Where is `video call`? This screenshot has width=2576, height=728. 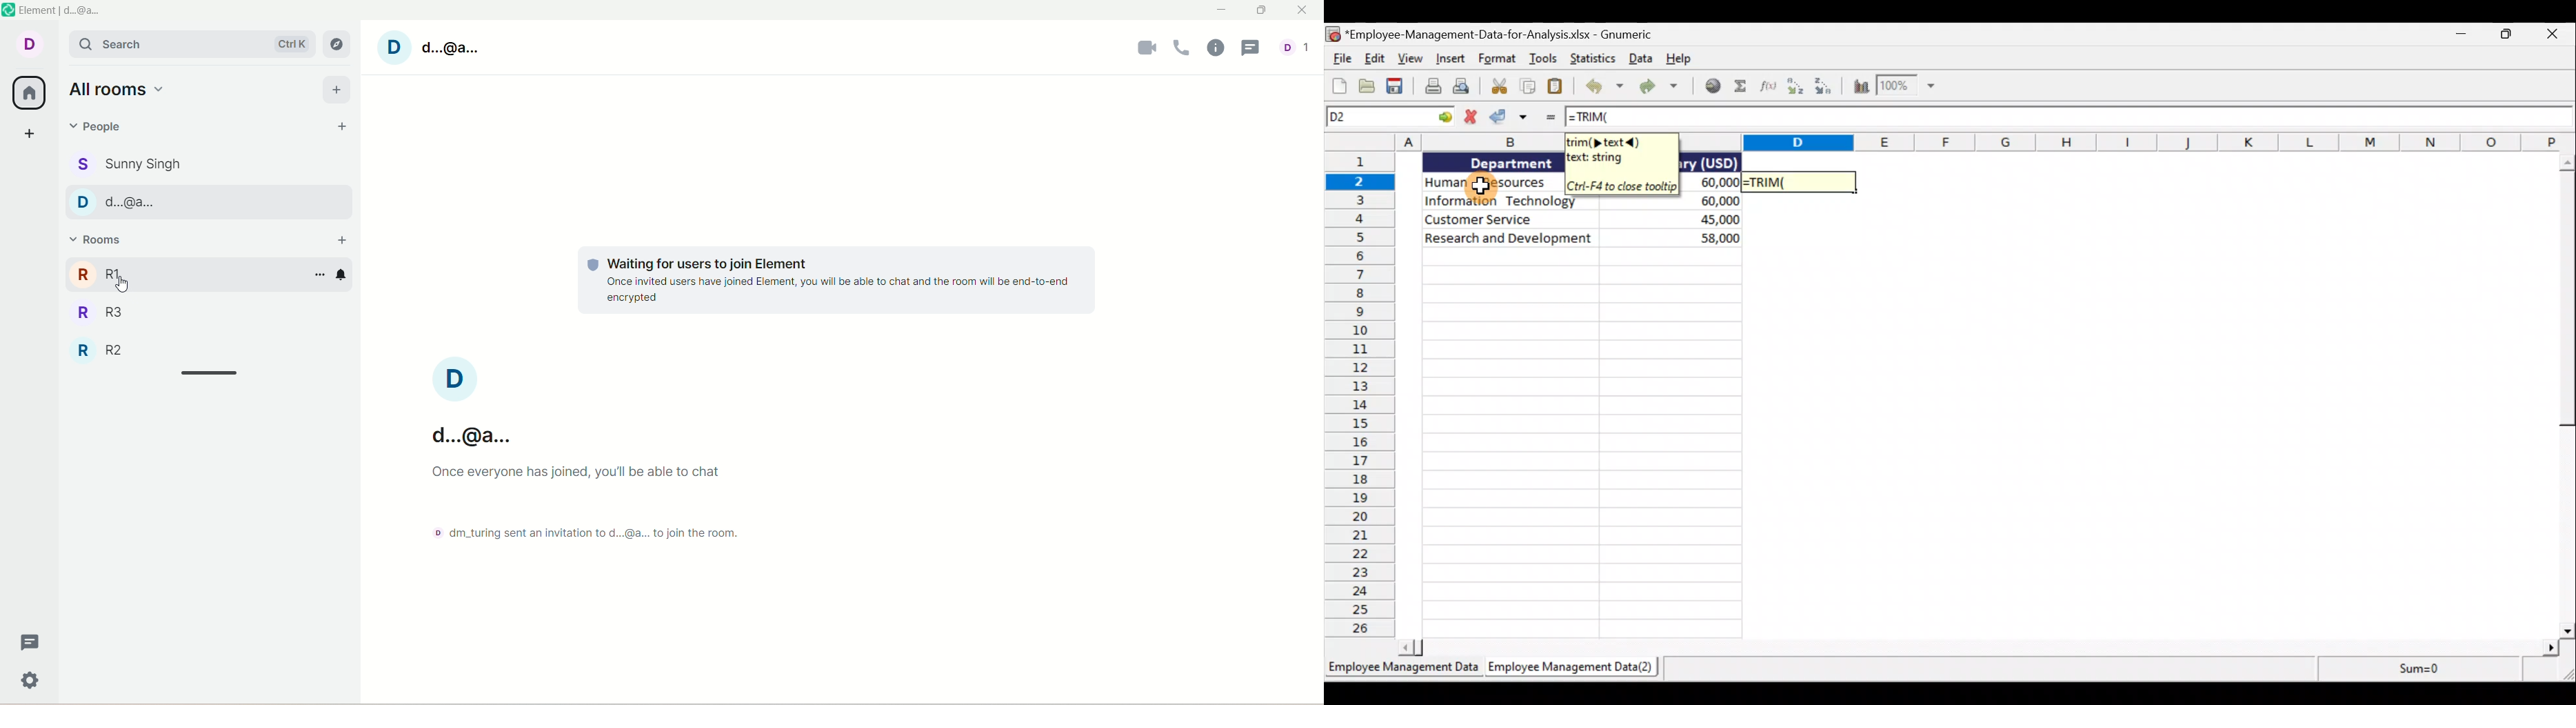
video call is located at coordinates (1145, 48).